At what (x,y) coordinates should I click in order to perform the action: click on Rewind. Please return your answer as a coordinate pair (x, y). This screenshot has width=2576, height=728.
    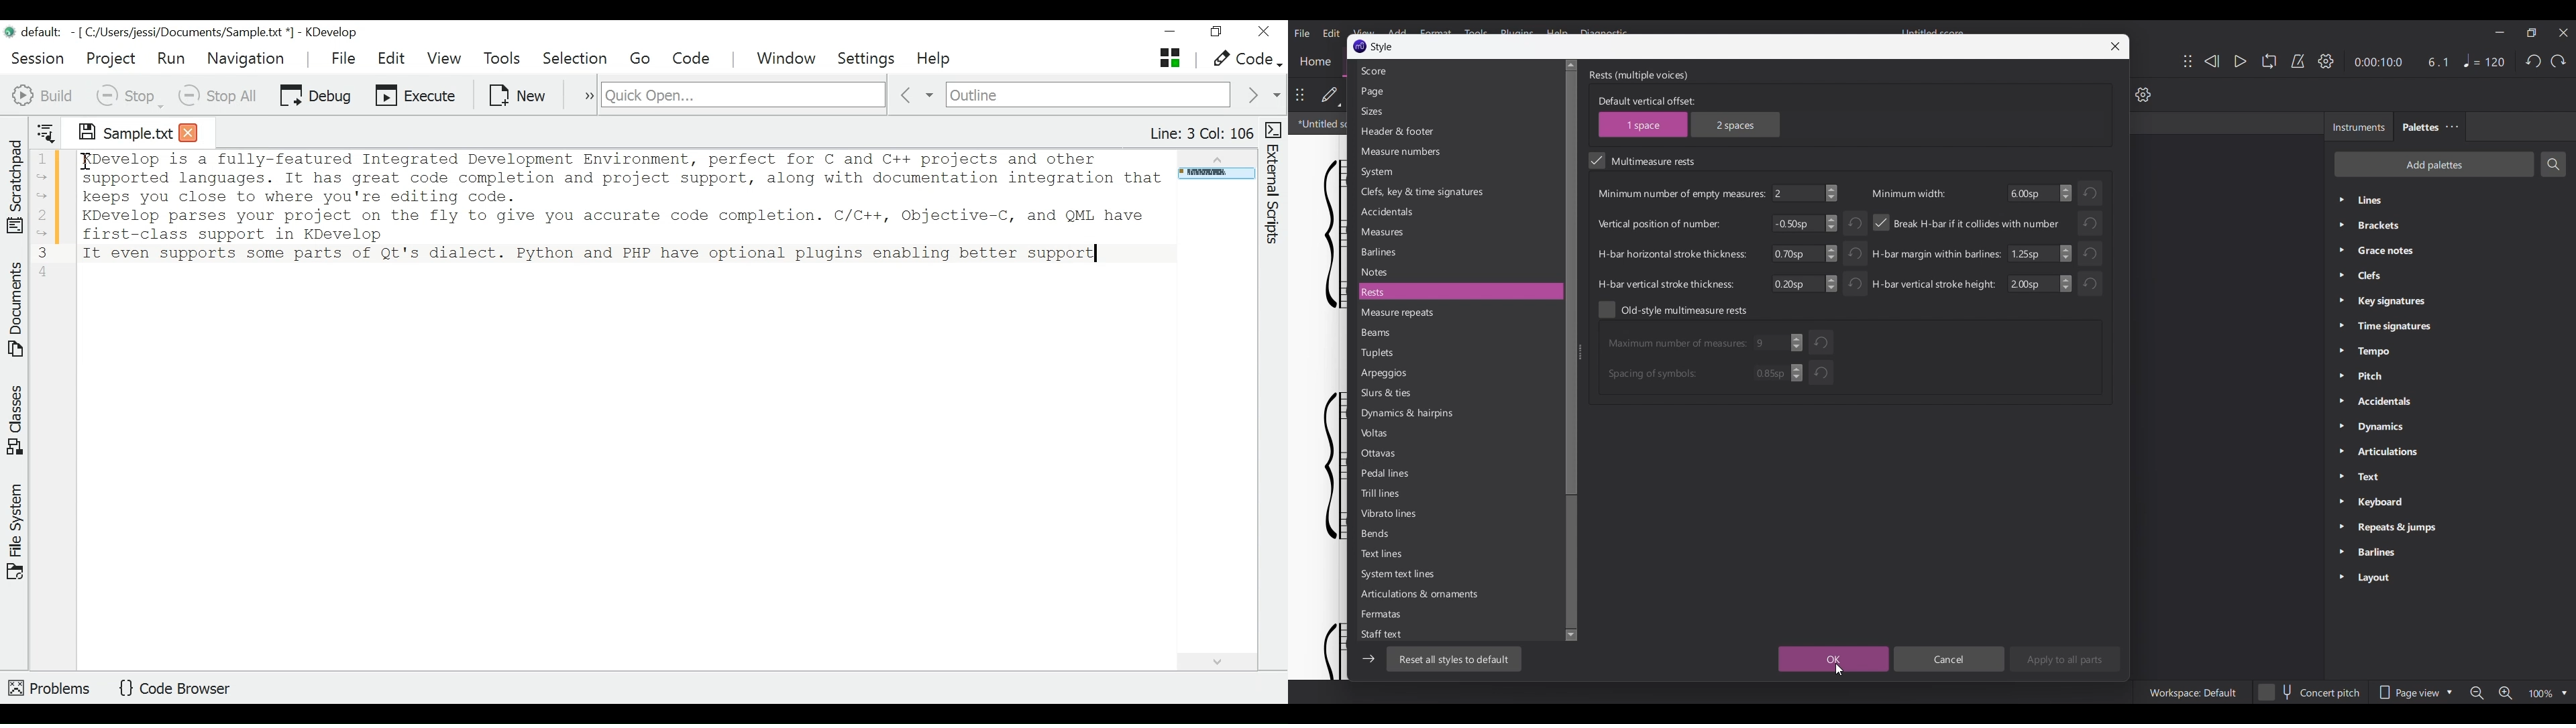
    Looking at the image, I should click on (2211, 61).